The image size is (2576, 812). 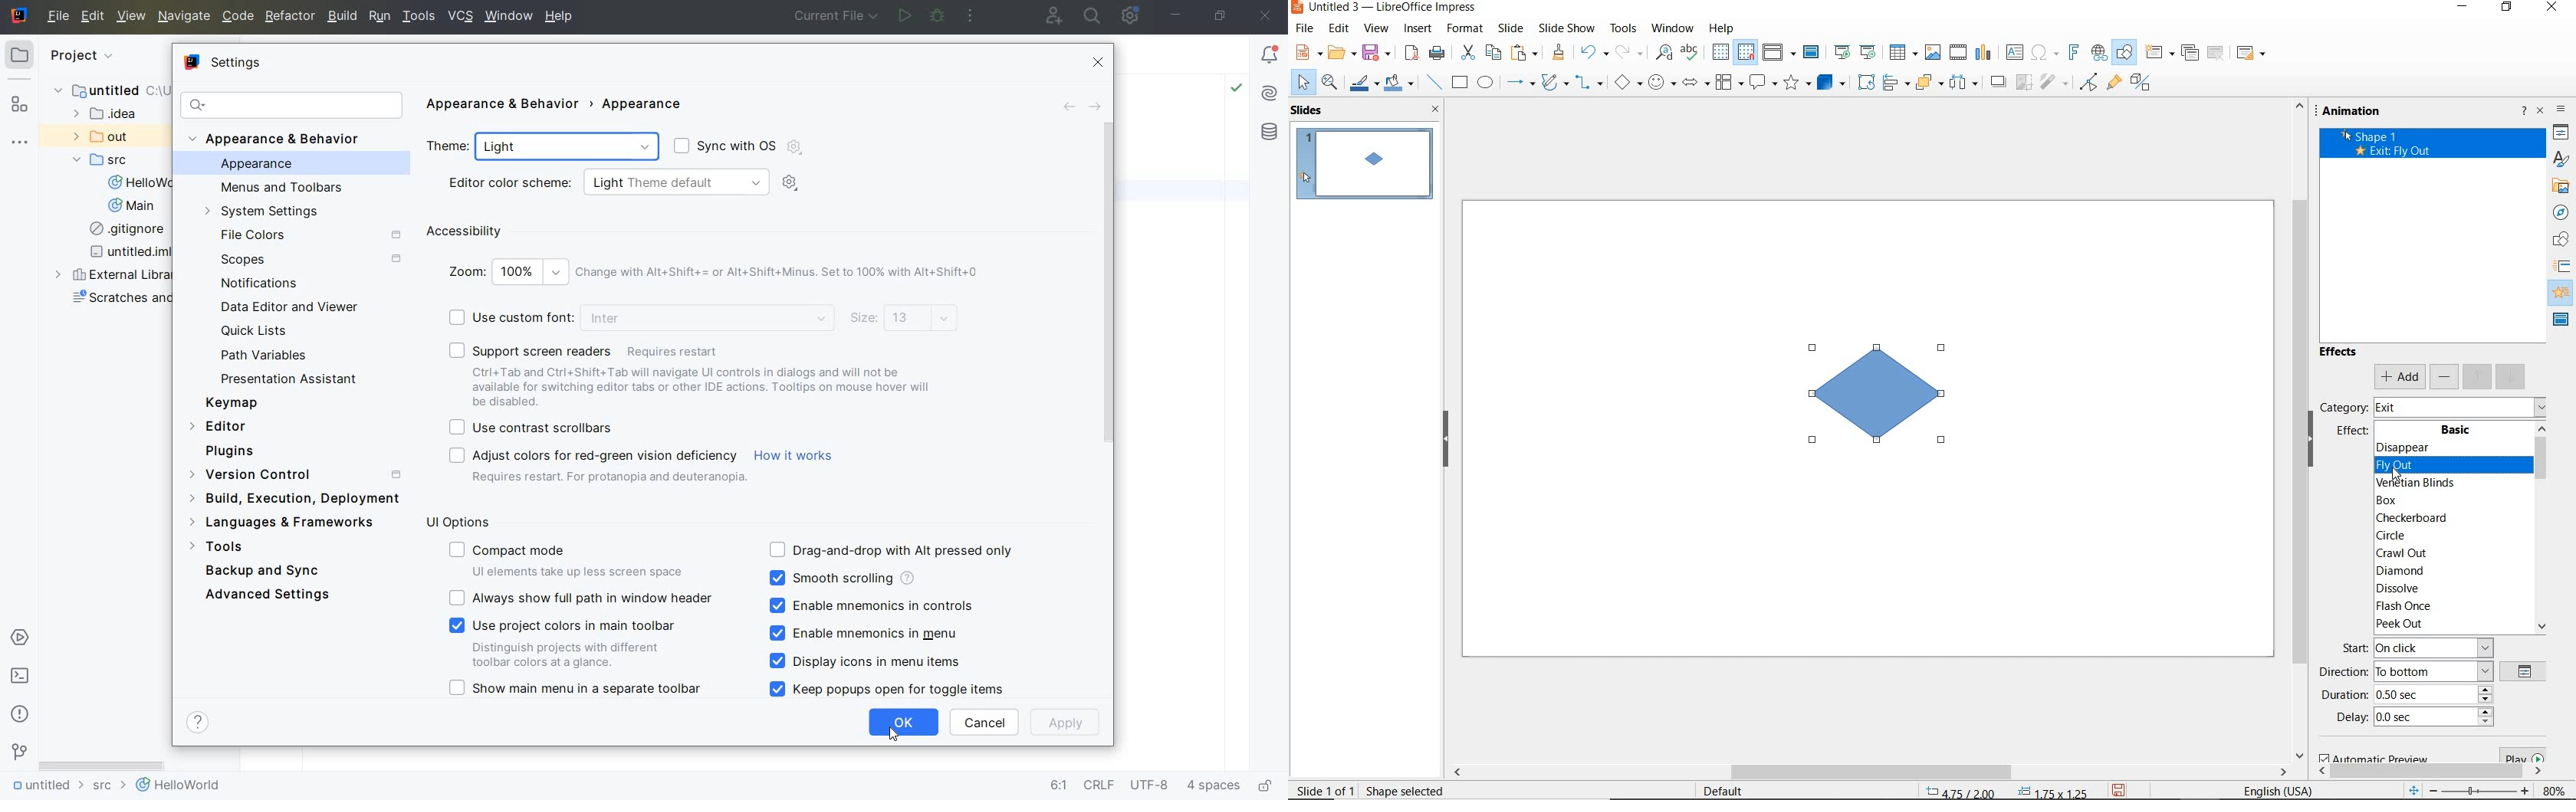 What do you see at coordinates (1466, 30) in the screenshot?
I see `format` at bounding box center [1466, 30].